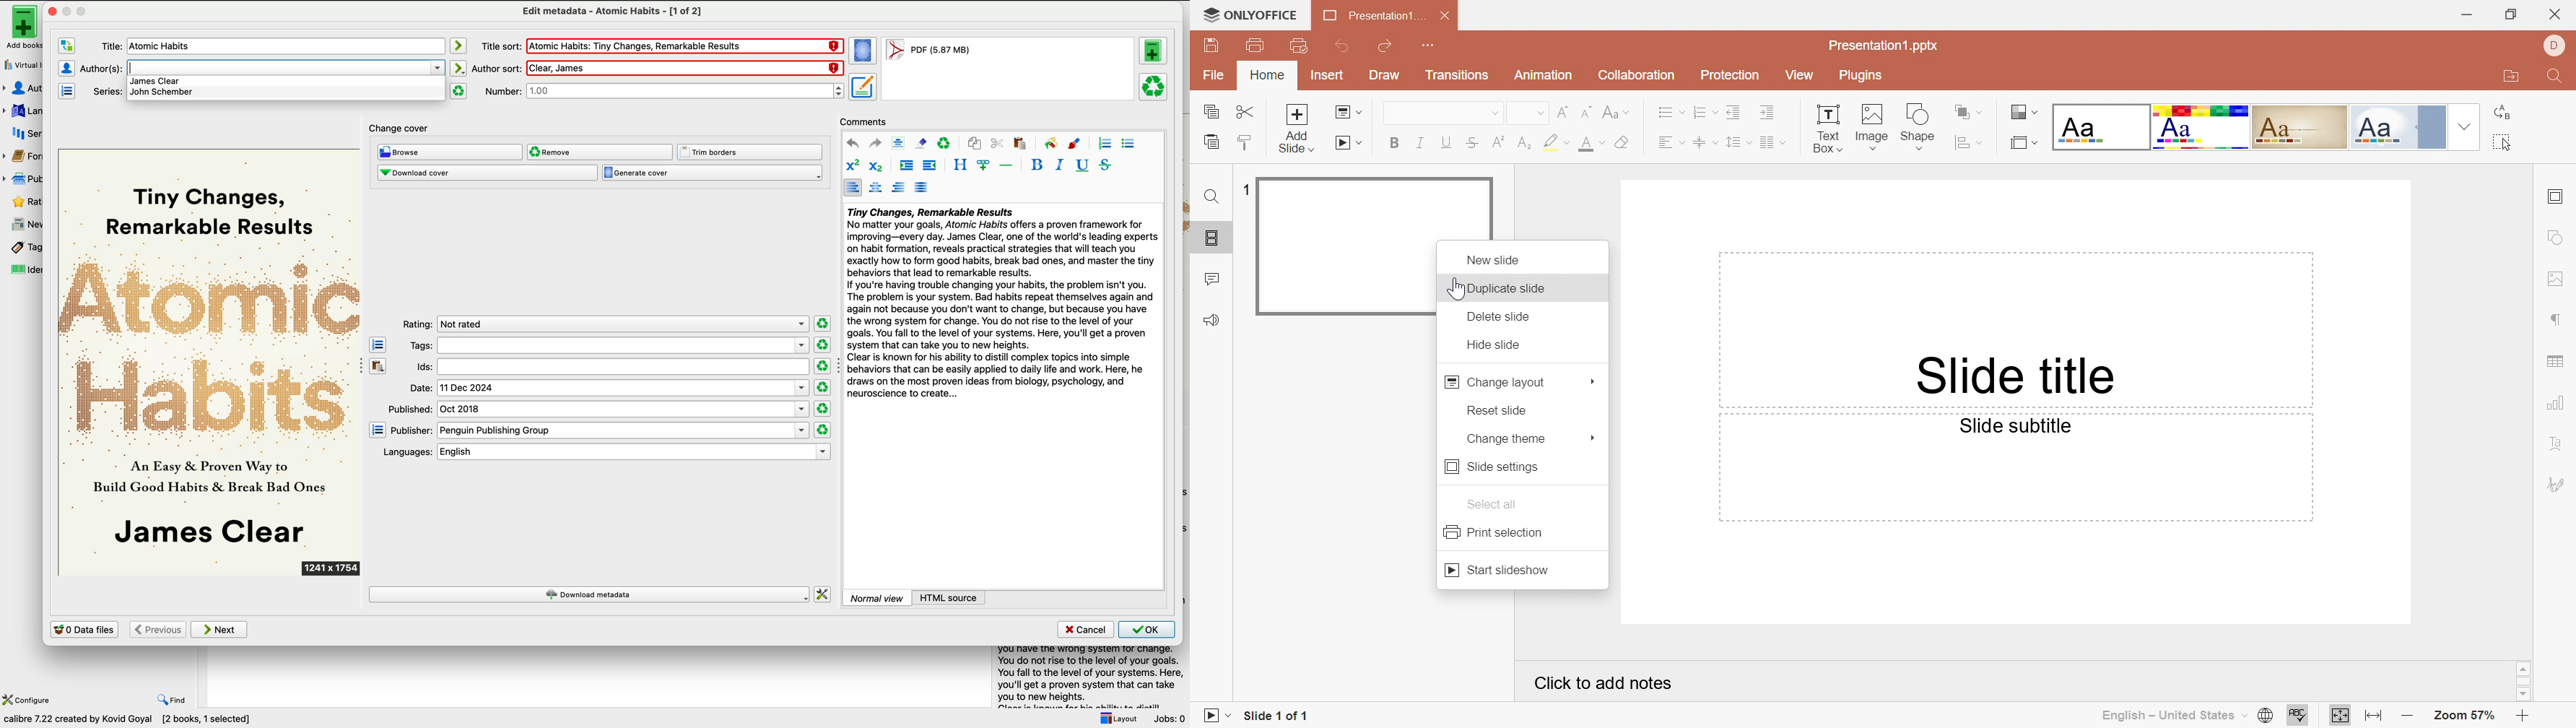 This screenshot has height=728, width=2576. What do you see at coordinates (945, 143) in the screenshot?
I see `clear` at bounding box center [945, 143].